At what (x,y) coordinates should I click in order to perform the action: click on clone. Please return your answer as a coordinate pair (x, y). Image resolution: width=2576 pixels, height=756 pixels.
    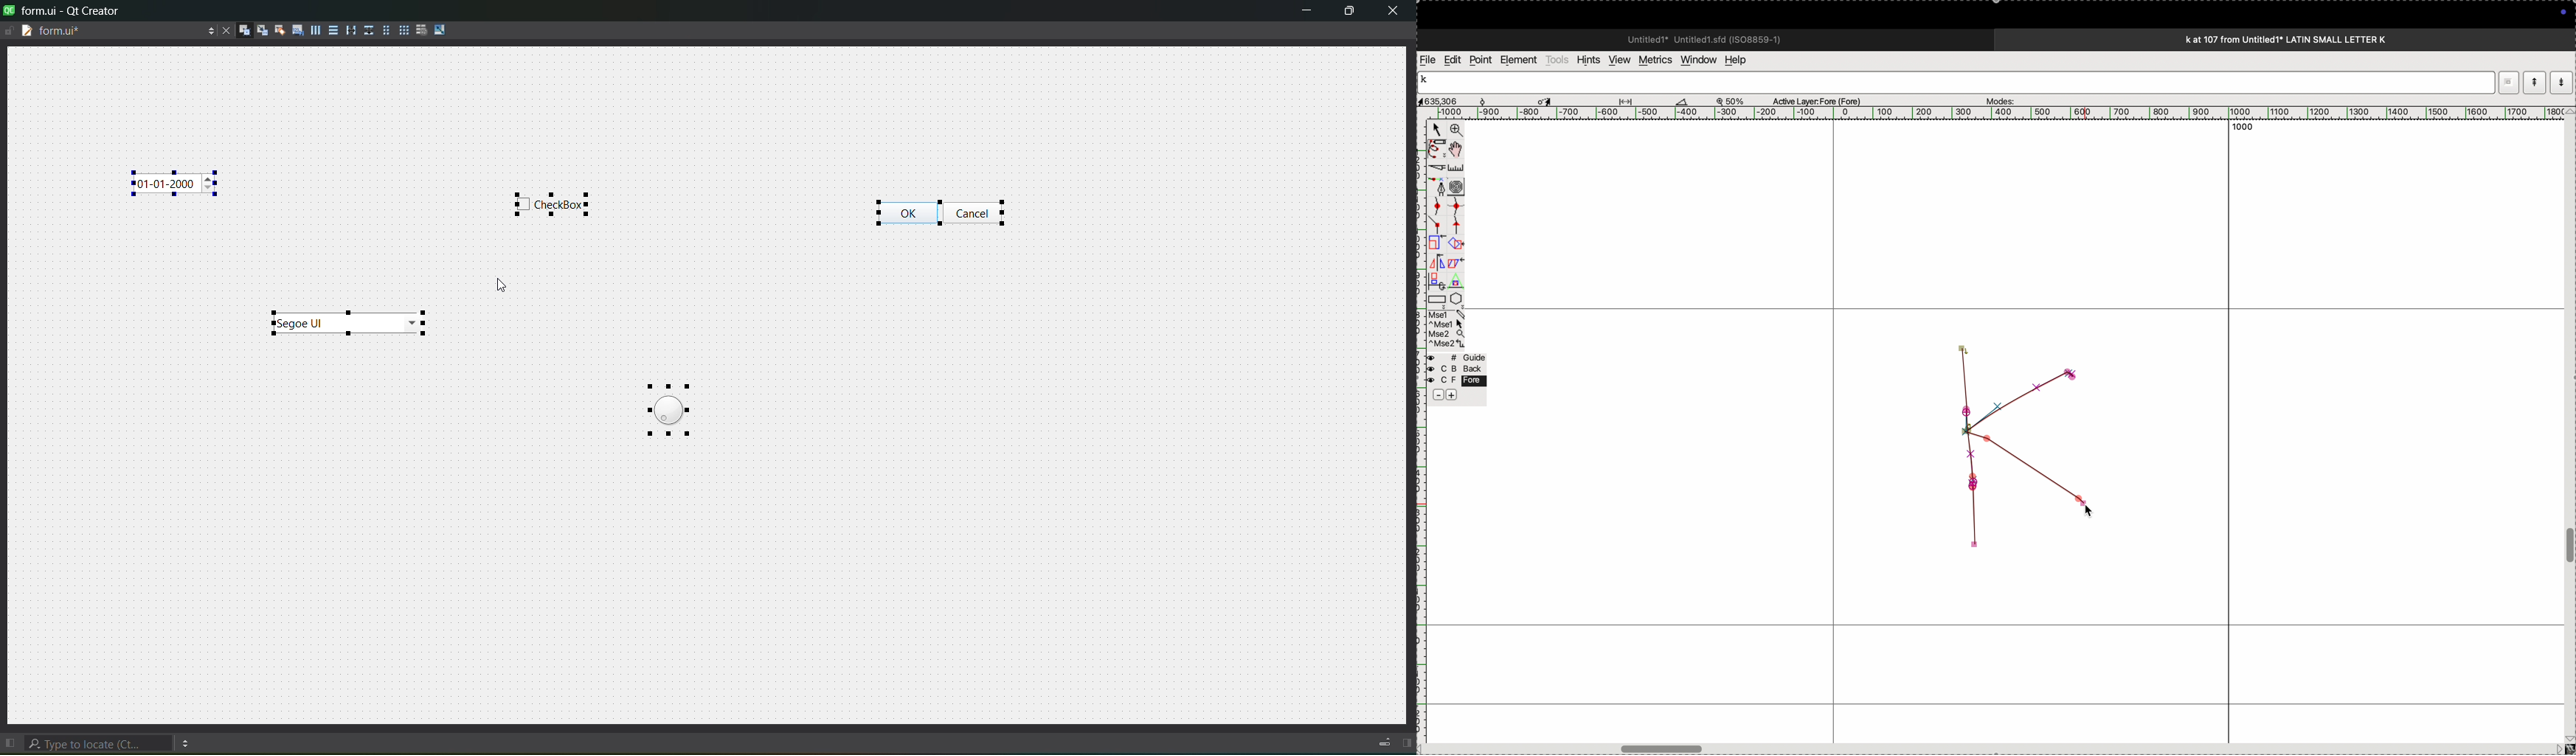
    Looking at the image, I should click on (1435, 243).